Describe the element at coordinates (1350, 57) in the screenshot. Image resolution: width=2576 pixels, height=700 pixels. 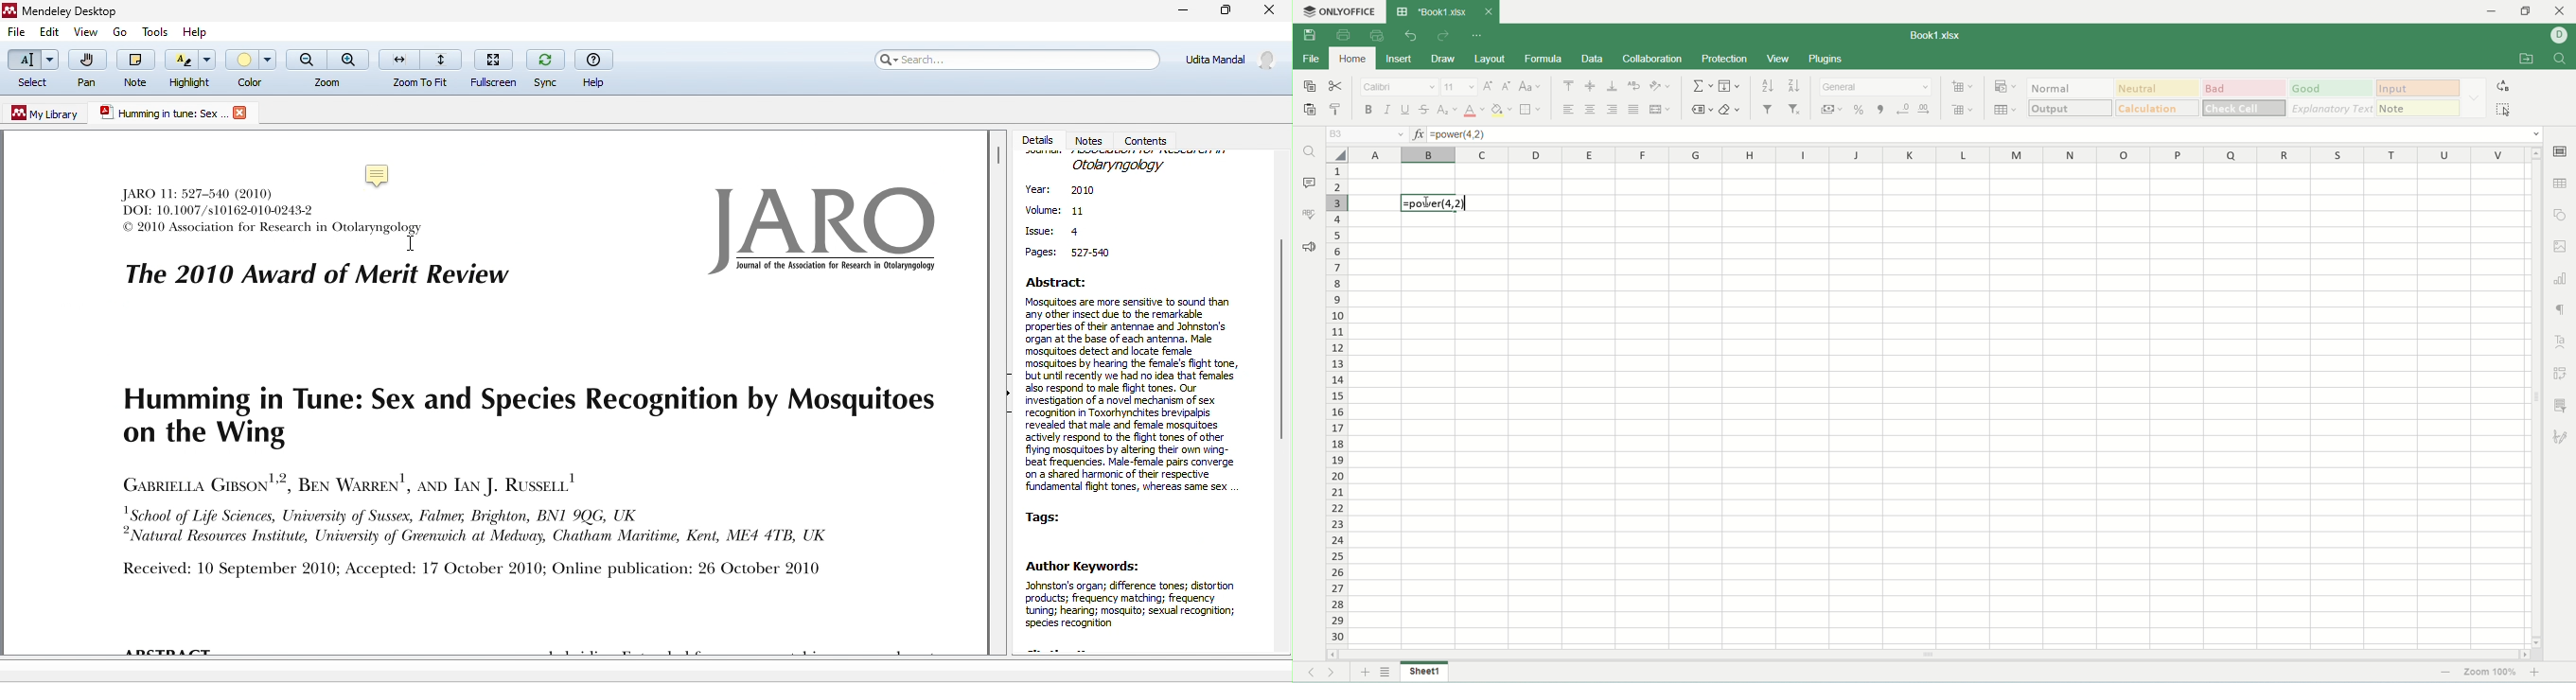
I see `home` at that location.